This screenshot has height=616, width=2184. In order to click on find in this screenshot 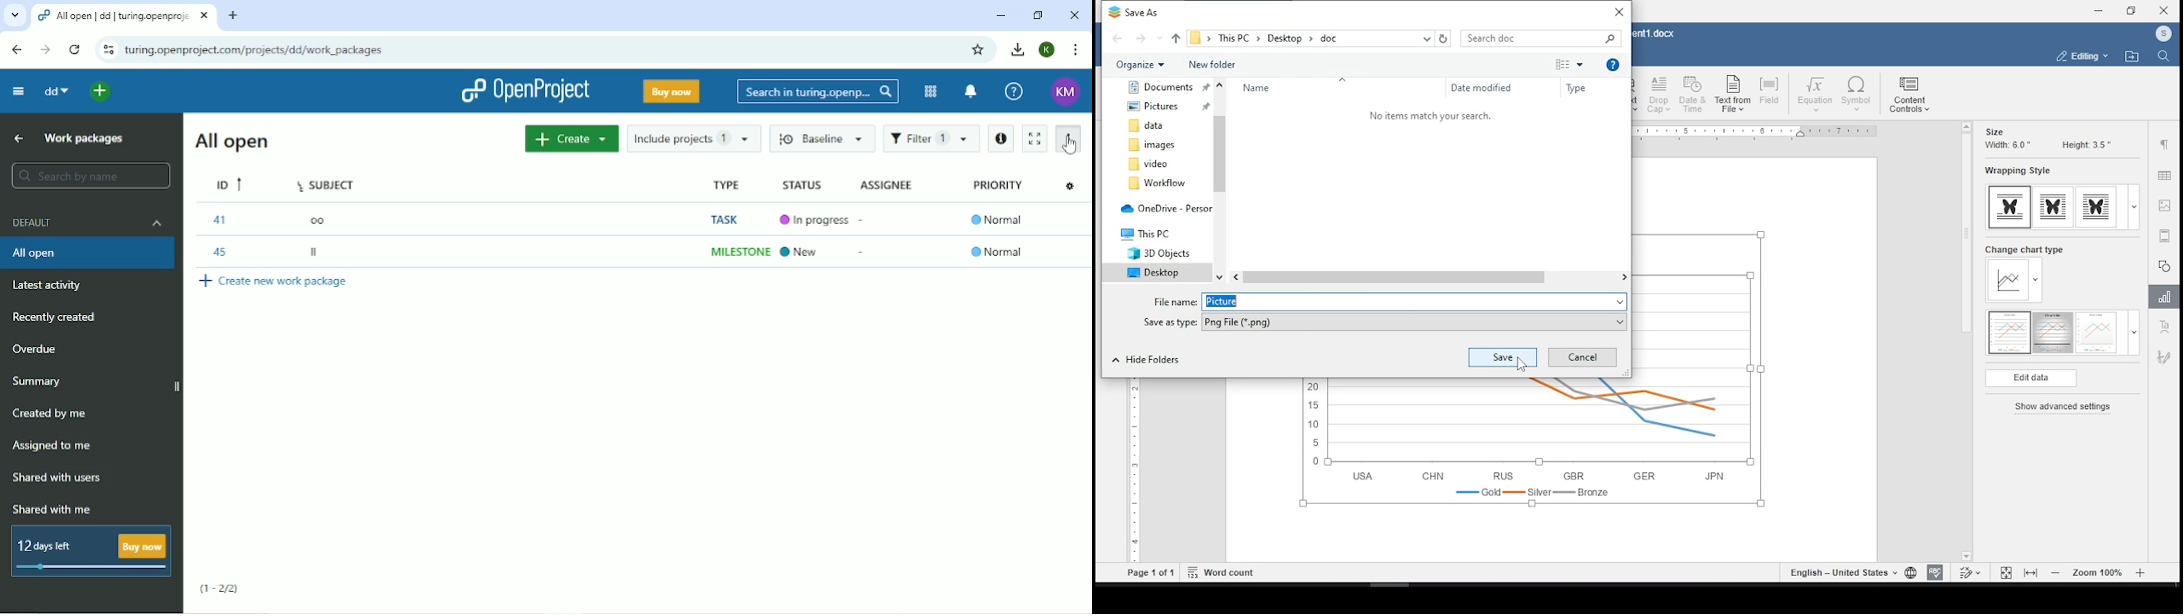, I will do `click(2164, 55)`.